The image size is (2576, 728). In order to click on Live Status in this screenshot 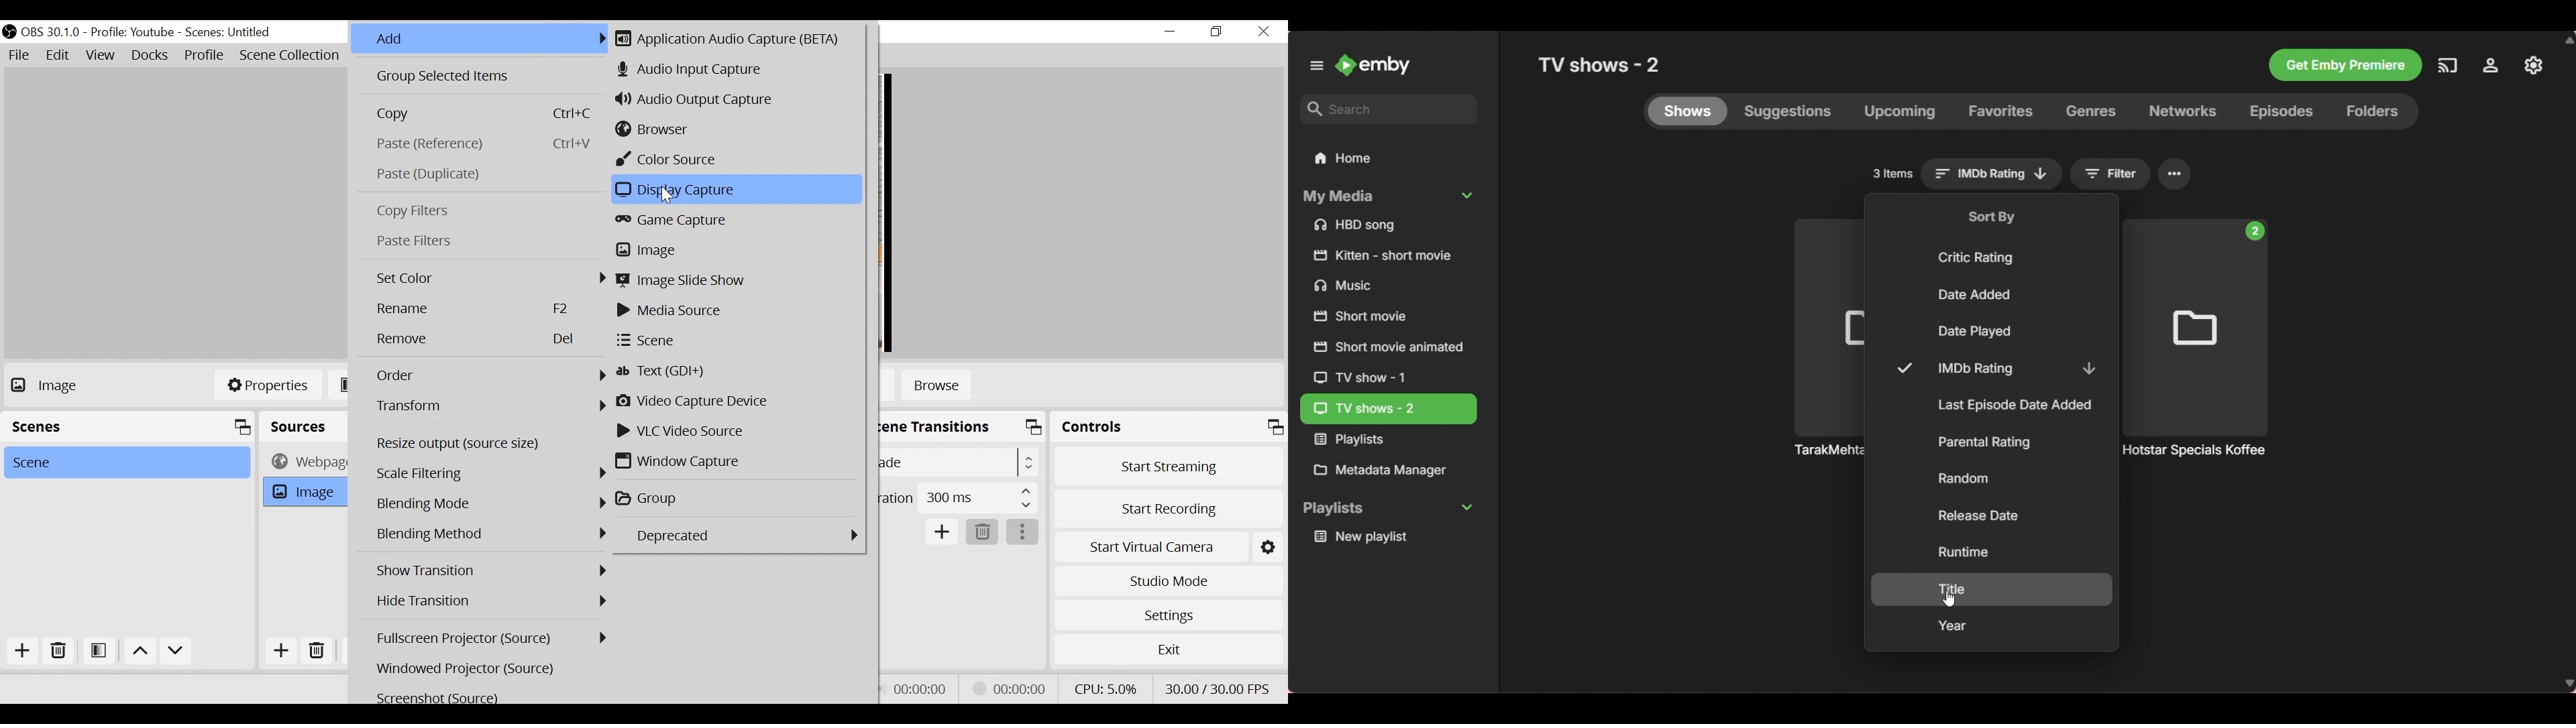, I will do `click(919, 688)`.